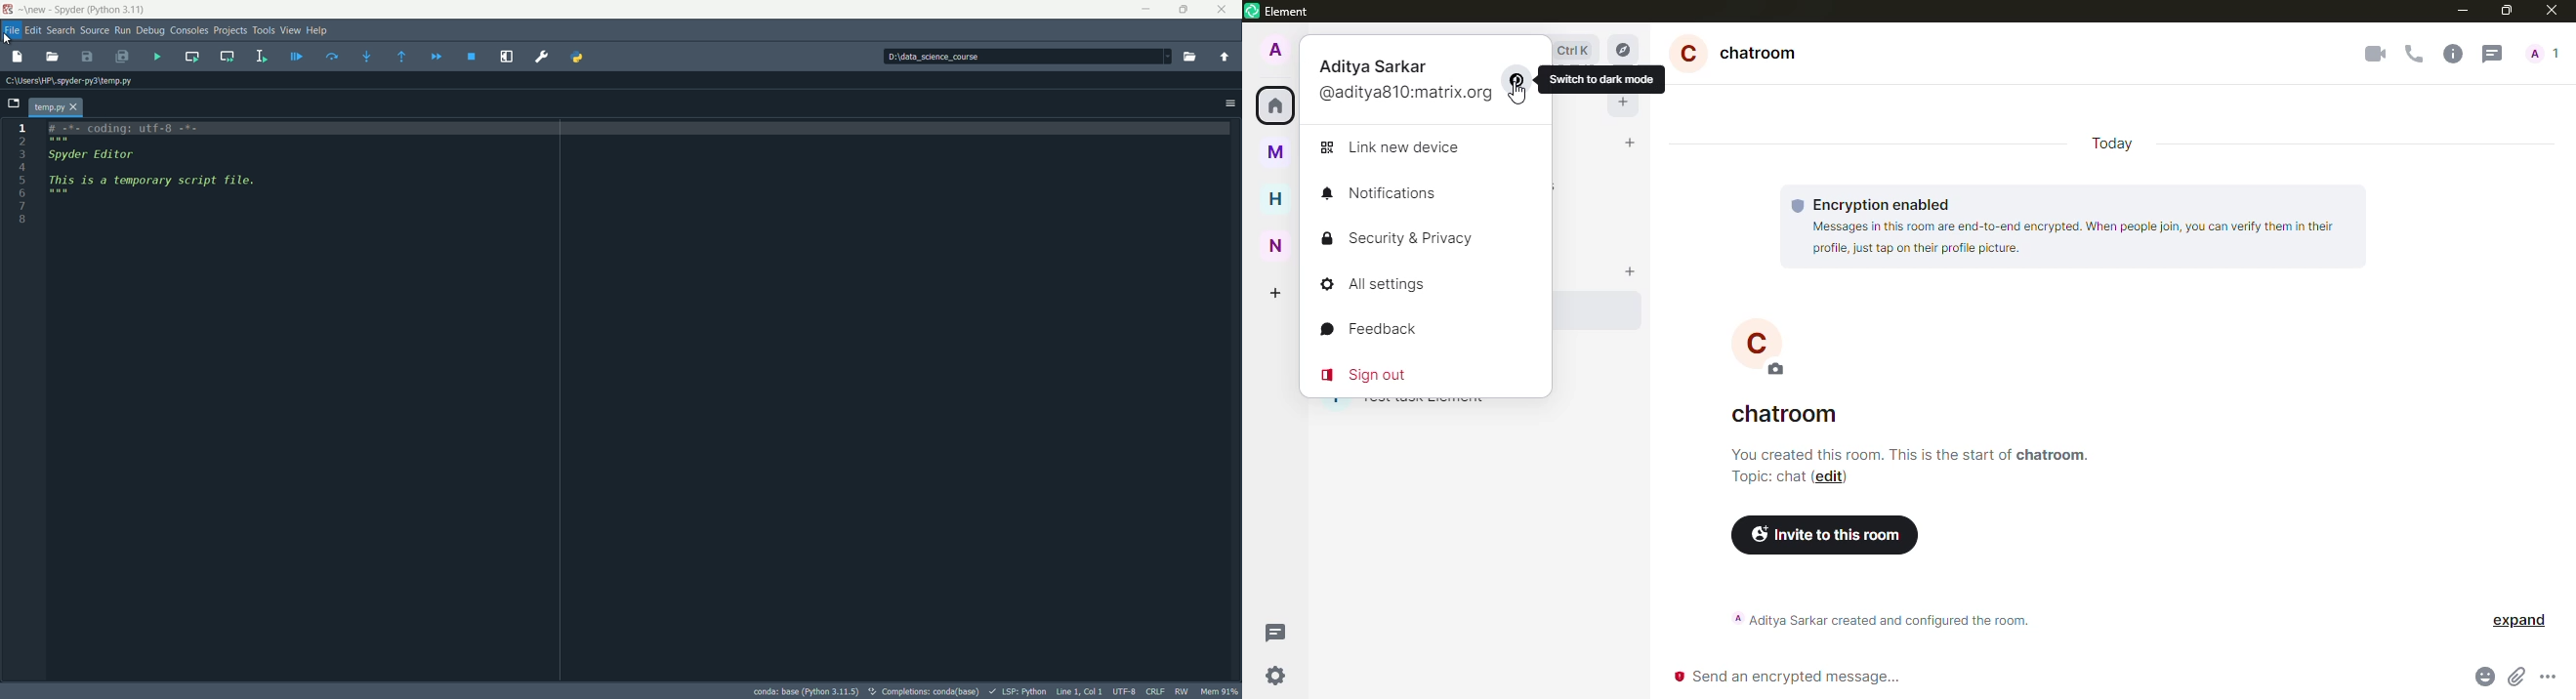  I want to click on lsp python, so click(1022, 690).